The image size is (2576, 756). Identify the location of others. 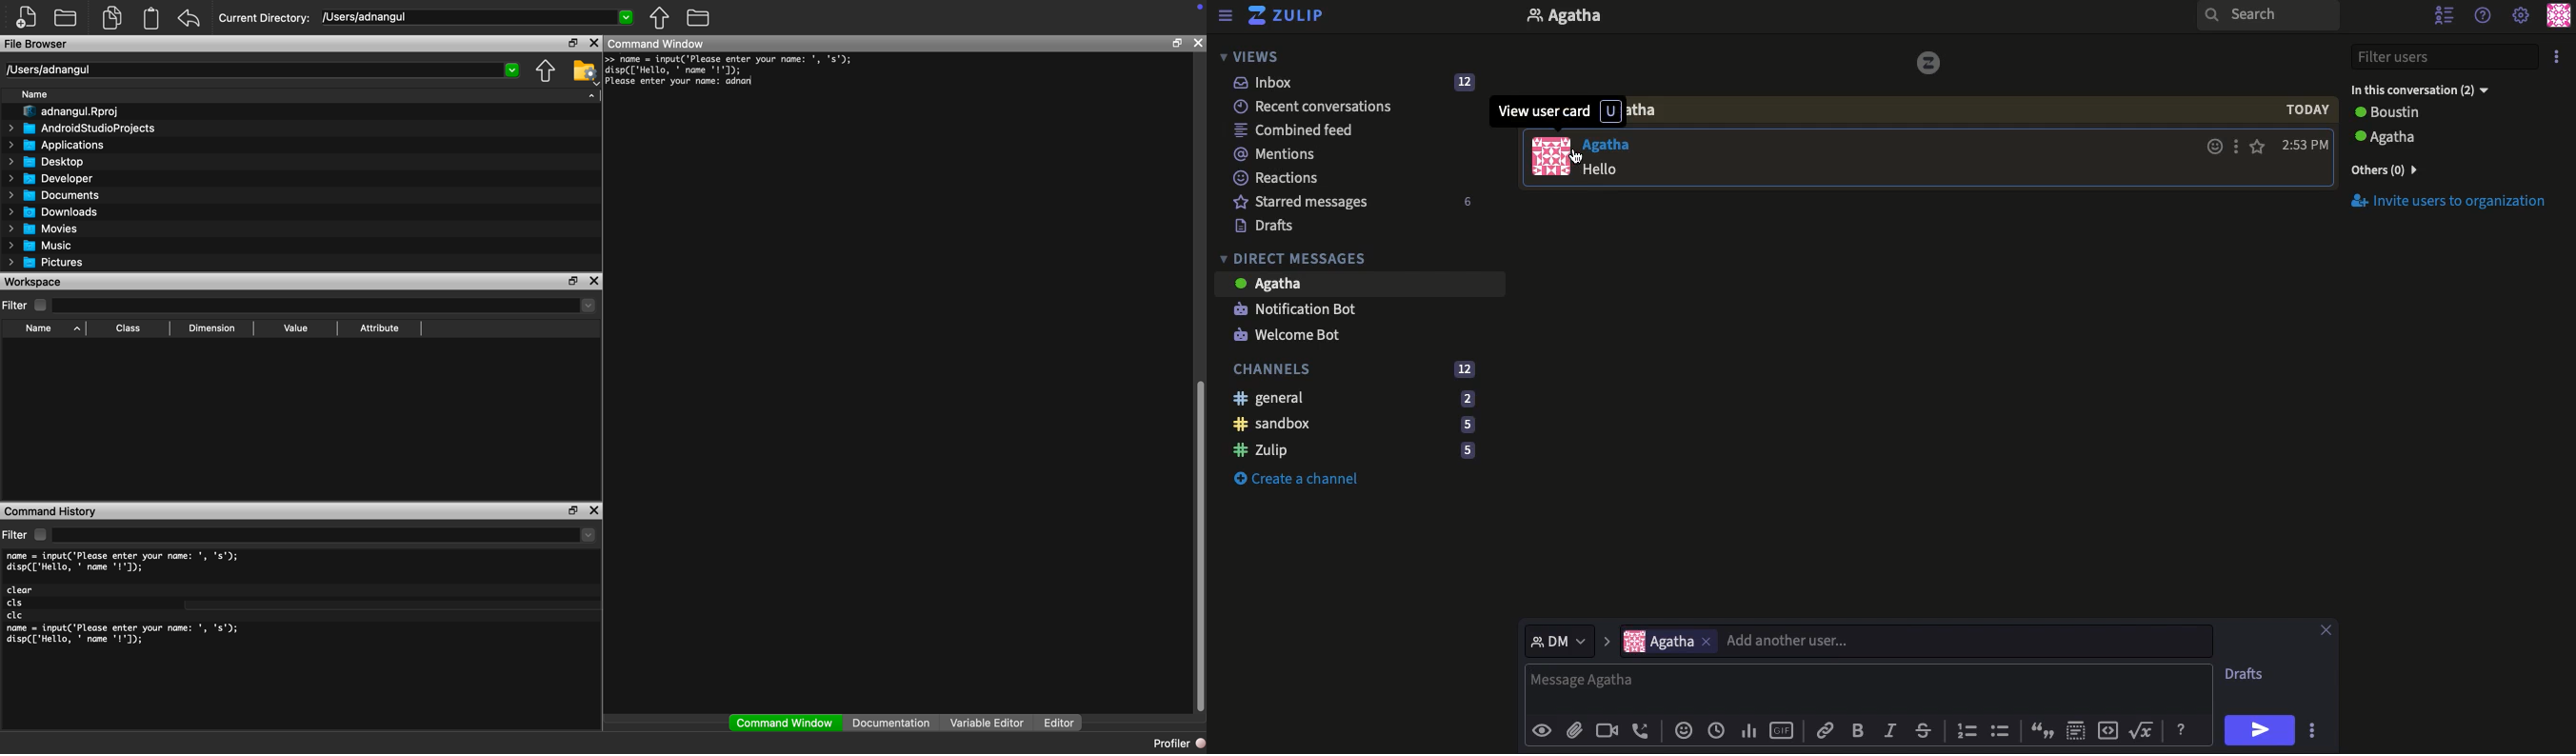
(2405, 169).